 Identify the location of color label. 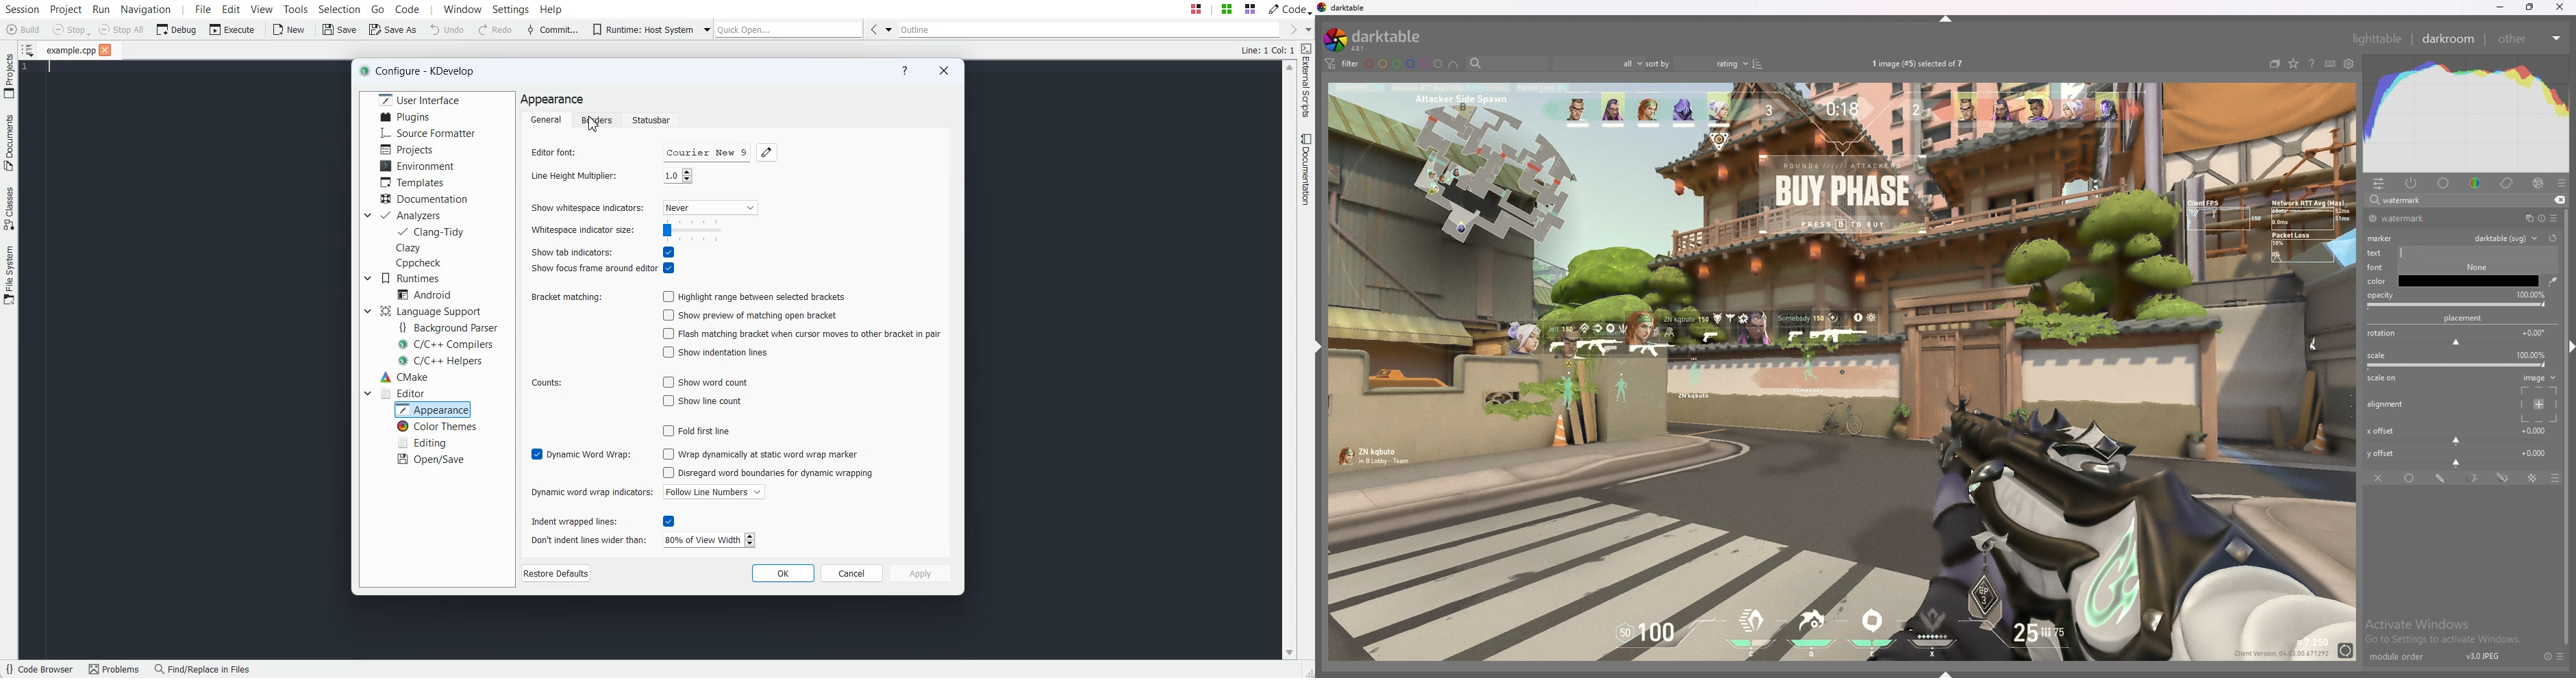
(1404, 64).